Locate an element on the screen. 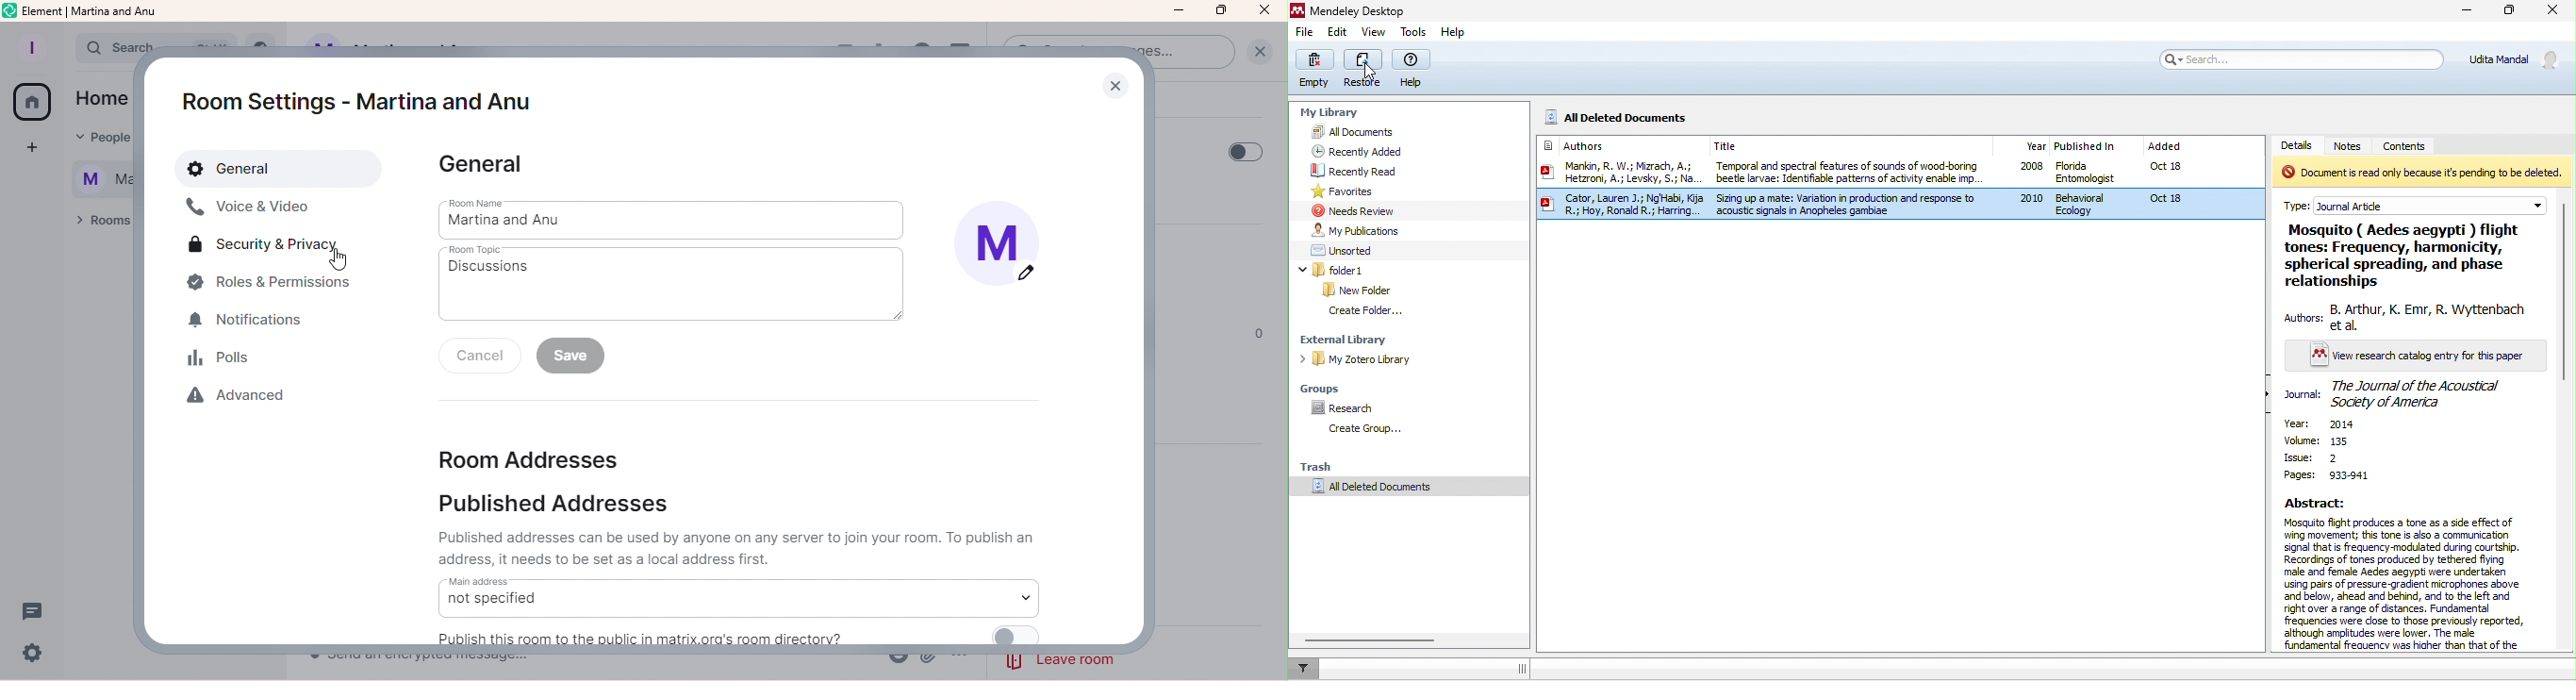  Close icon is located at coordinates (1264, 11).